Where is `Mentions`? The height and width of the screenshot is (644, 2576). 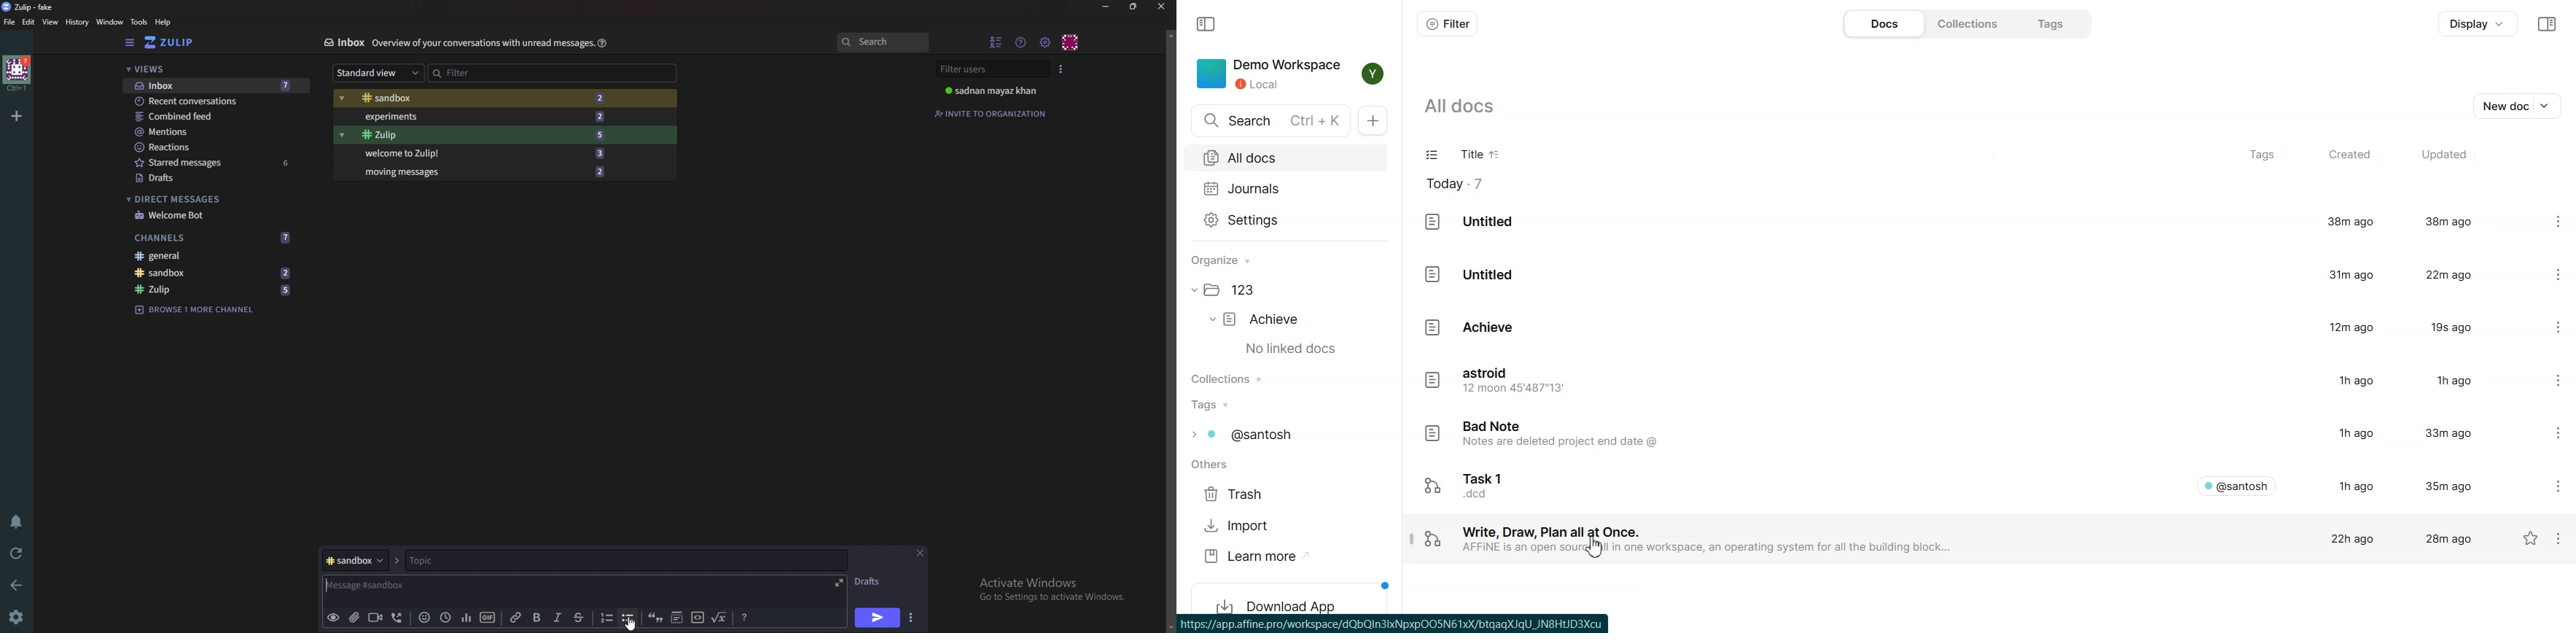
Mentions is located at coordinates (215, 132).